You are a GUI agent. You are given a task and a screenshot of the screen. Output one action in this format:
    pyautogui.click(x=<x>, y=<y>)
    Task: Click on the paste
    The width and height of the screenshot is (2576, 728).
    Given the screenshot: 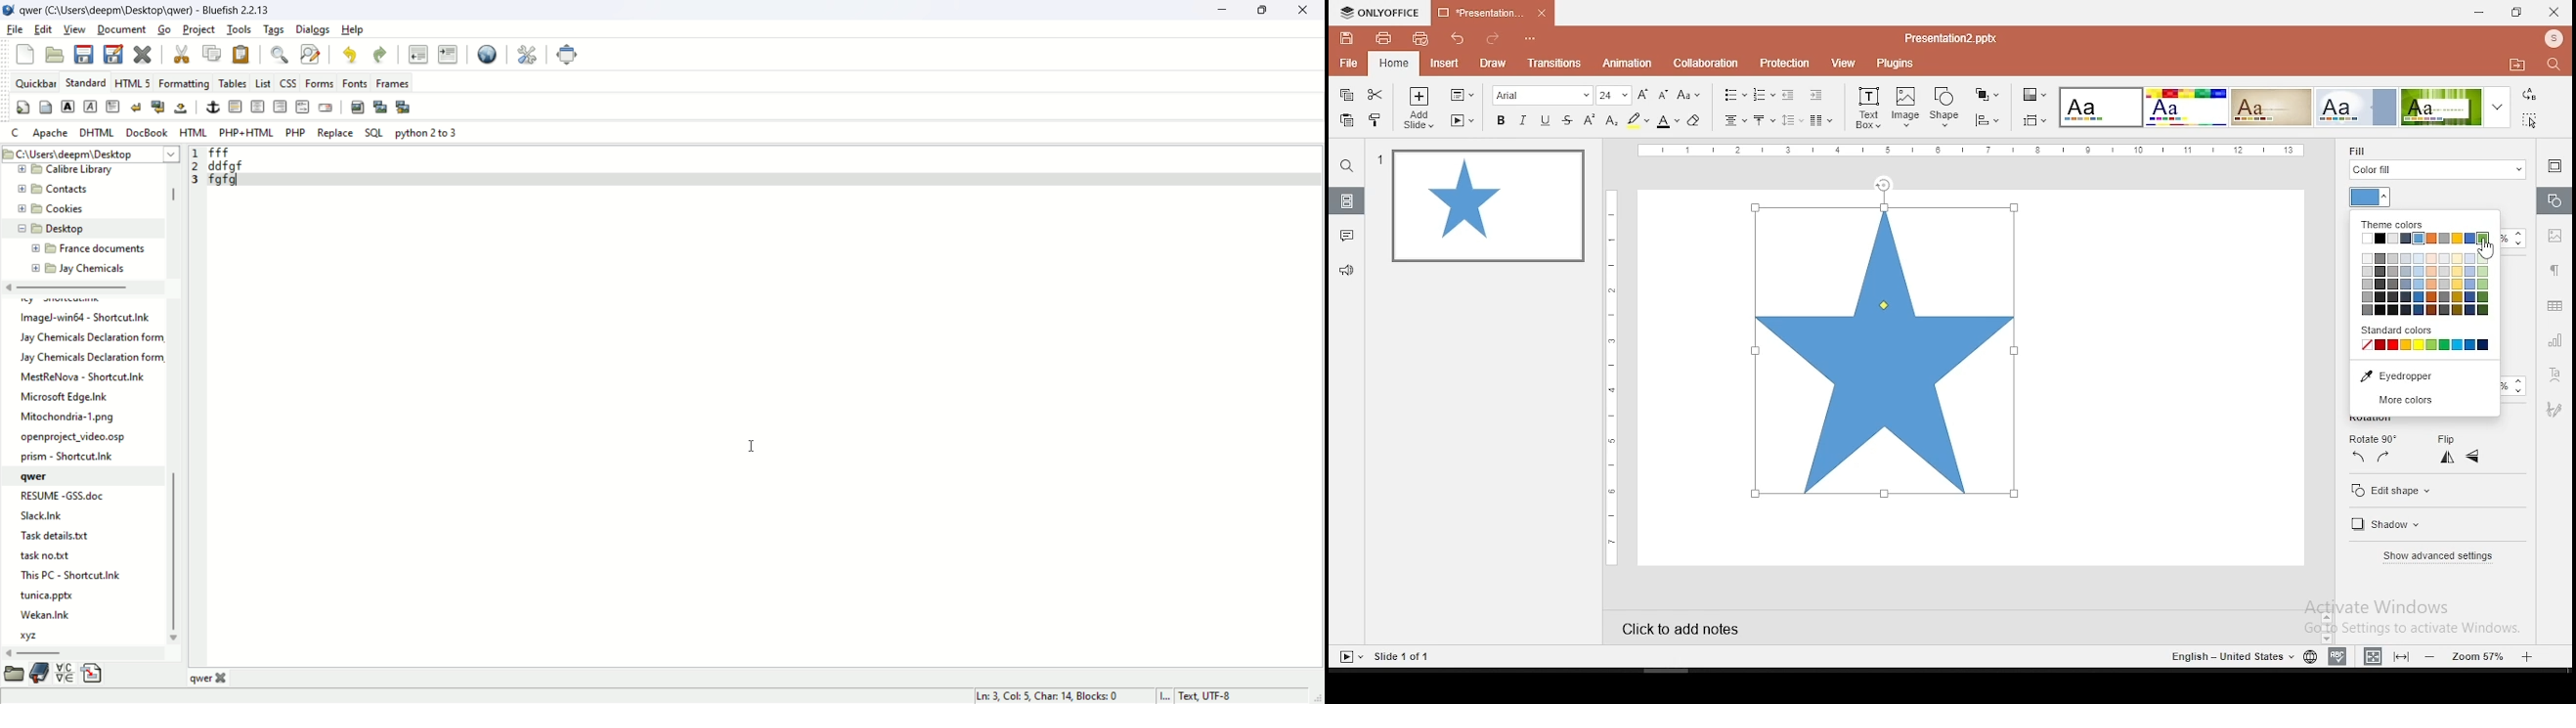 What is the action you would take?
    pyautogui.click(x=1346, y=120)
    